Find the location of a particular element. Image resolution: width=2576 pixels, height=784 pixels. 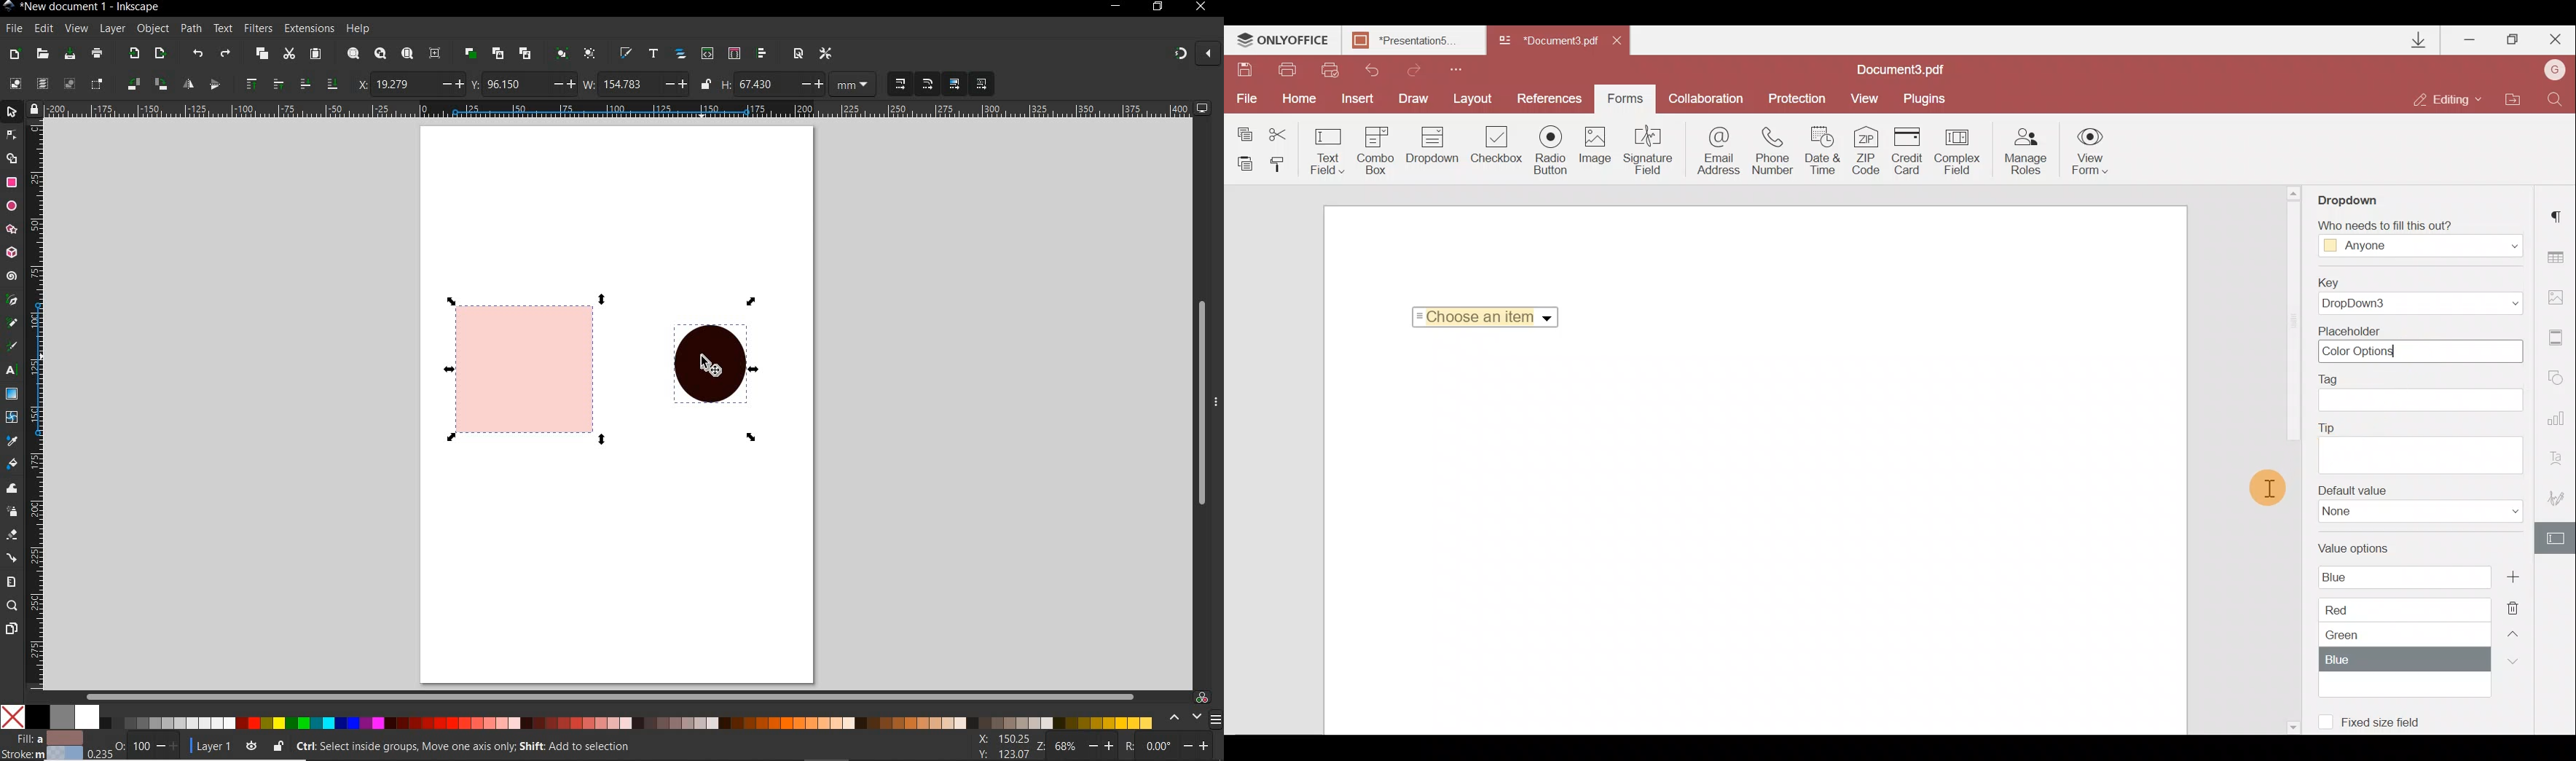

zoom center page is located at coordinates (435, 53).